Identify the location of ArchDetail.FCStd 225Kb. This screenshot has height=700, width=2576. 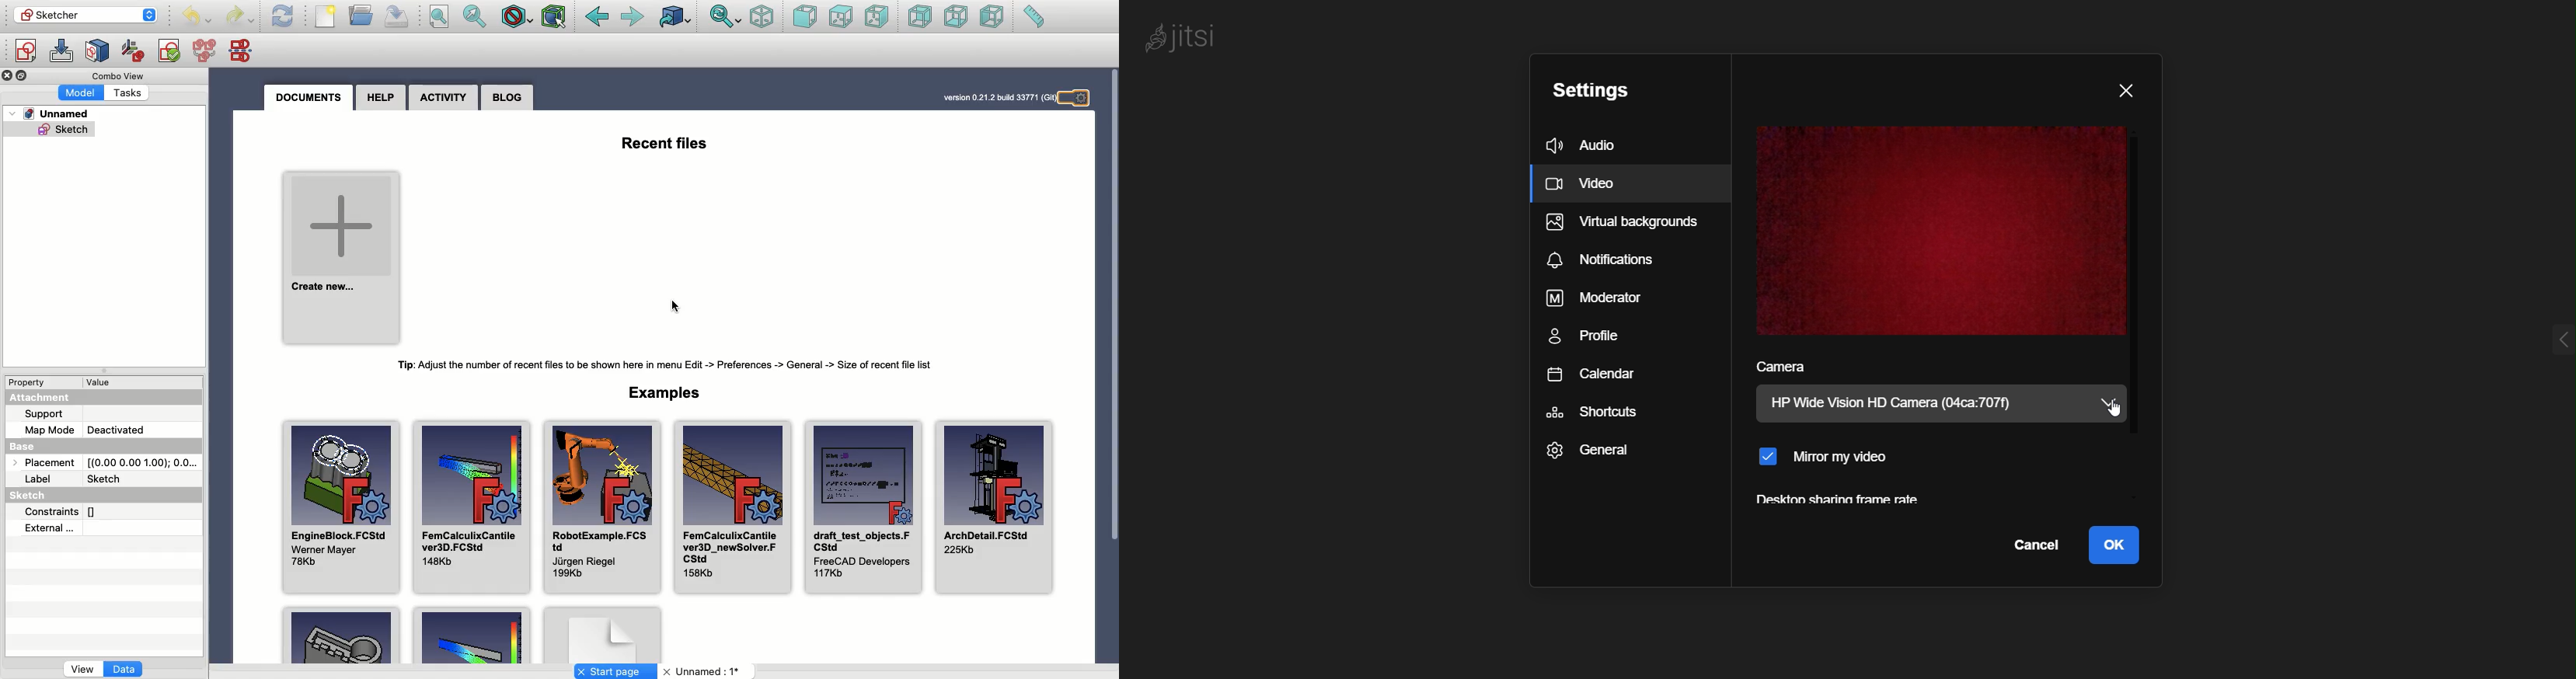
(996, 507).